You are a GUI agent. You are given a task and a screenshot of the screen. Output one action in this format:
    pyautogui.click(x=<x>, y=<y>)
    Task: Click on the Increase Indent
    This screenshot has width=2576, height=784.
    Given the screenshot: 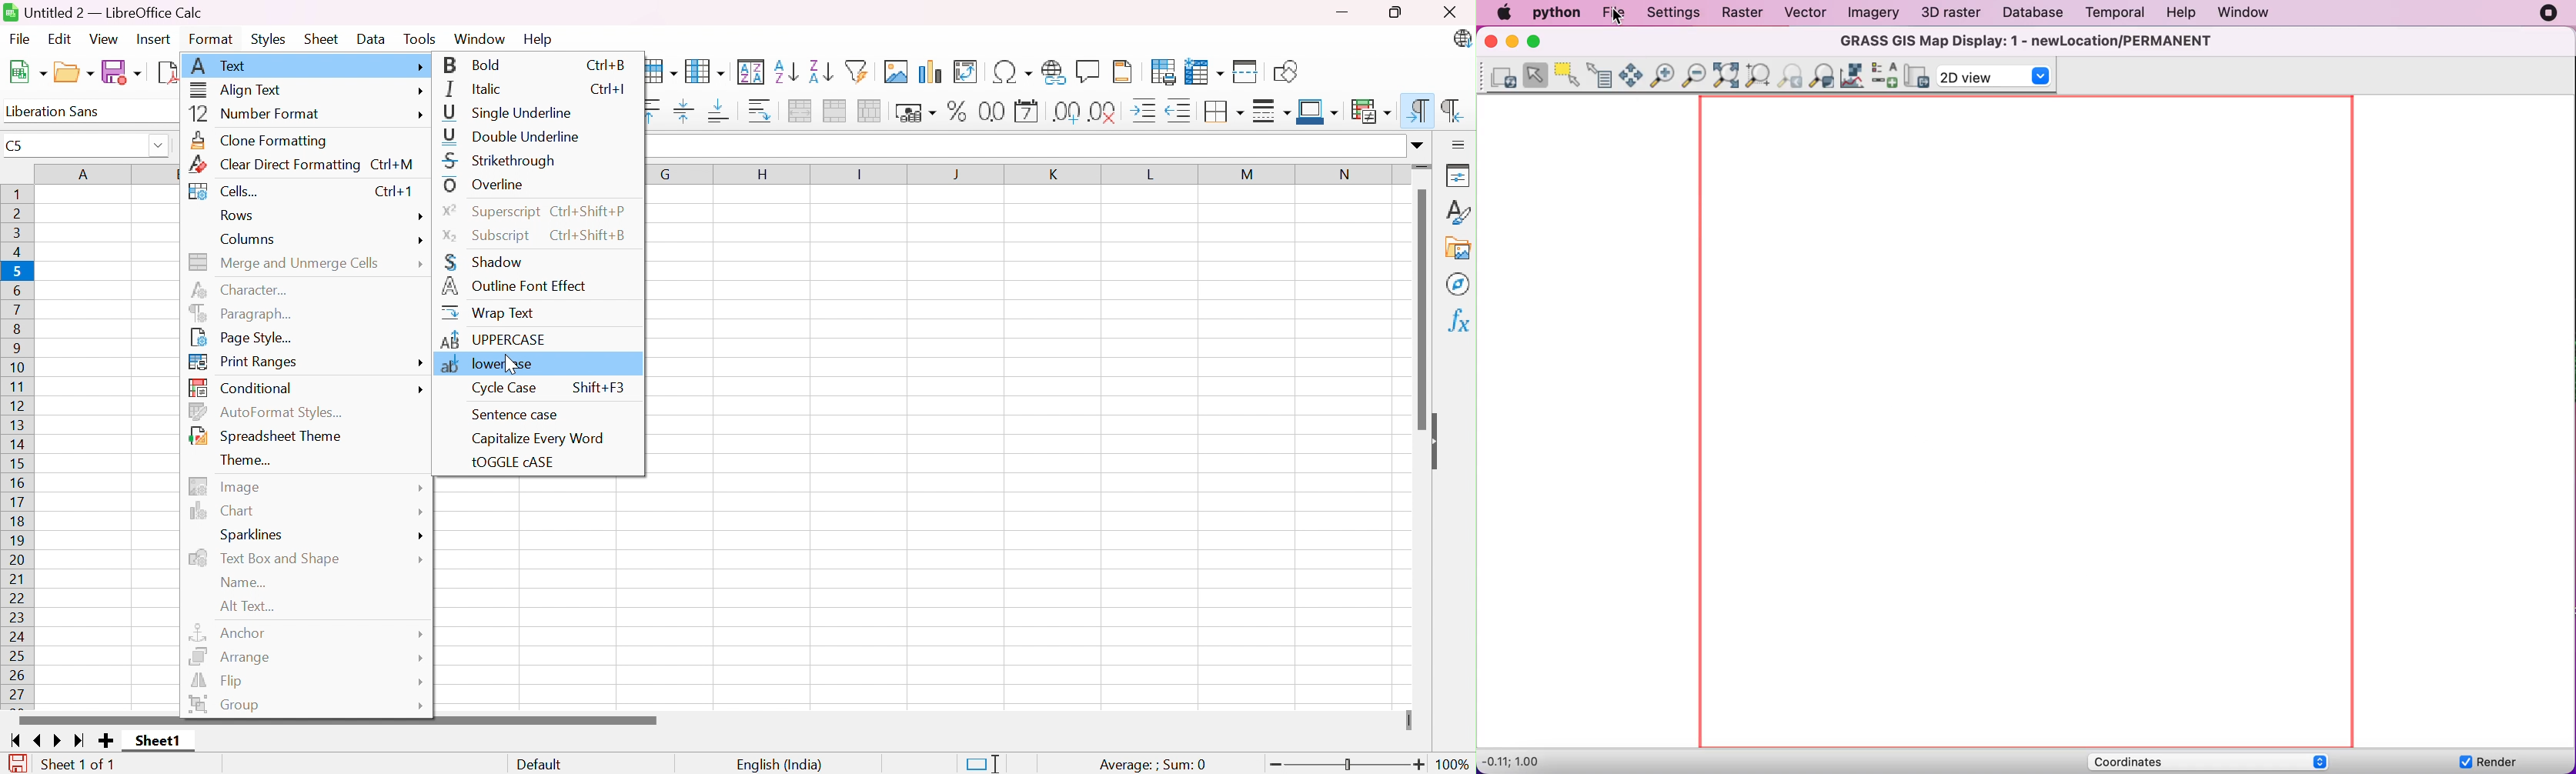 What is the action you would take?
    pyautogui.click(x=1147, y=111)
    